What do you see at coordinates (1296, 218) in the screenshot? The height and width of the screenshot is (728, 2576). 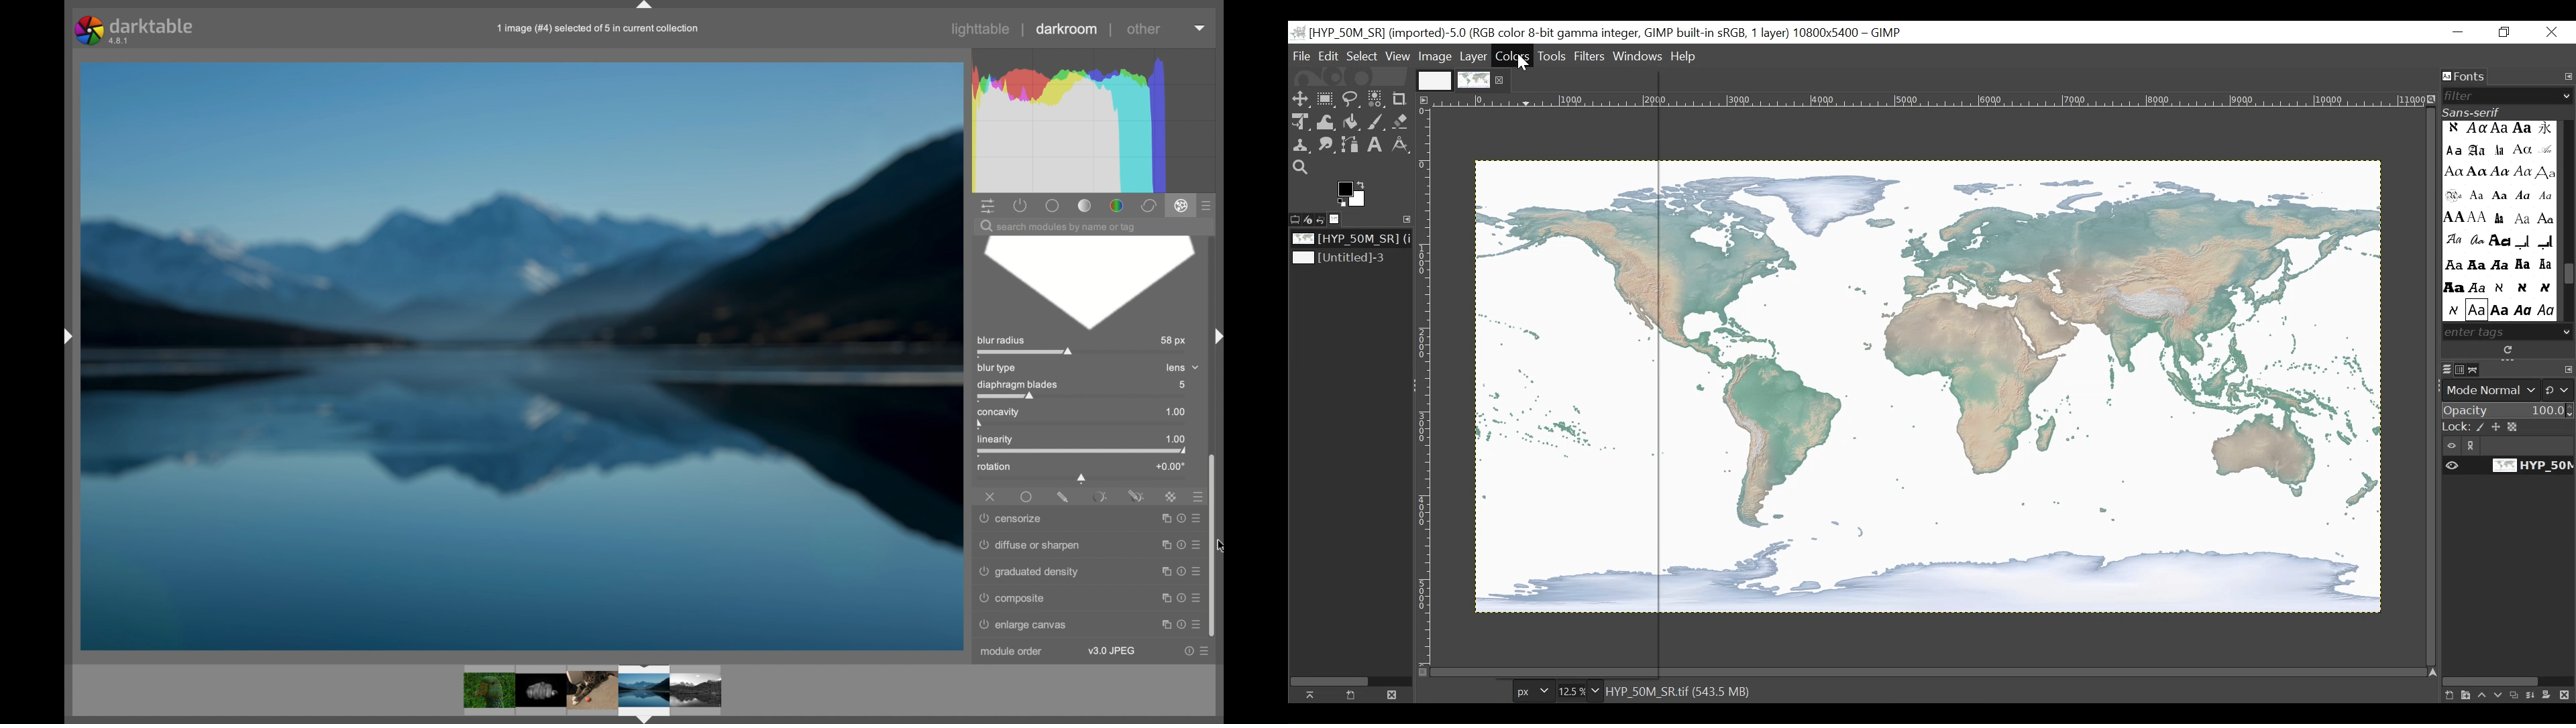 I see `Tool options` at bounding box center [1296, 218].